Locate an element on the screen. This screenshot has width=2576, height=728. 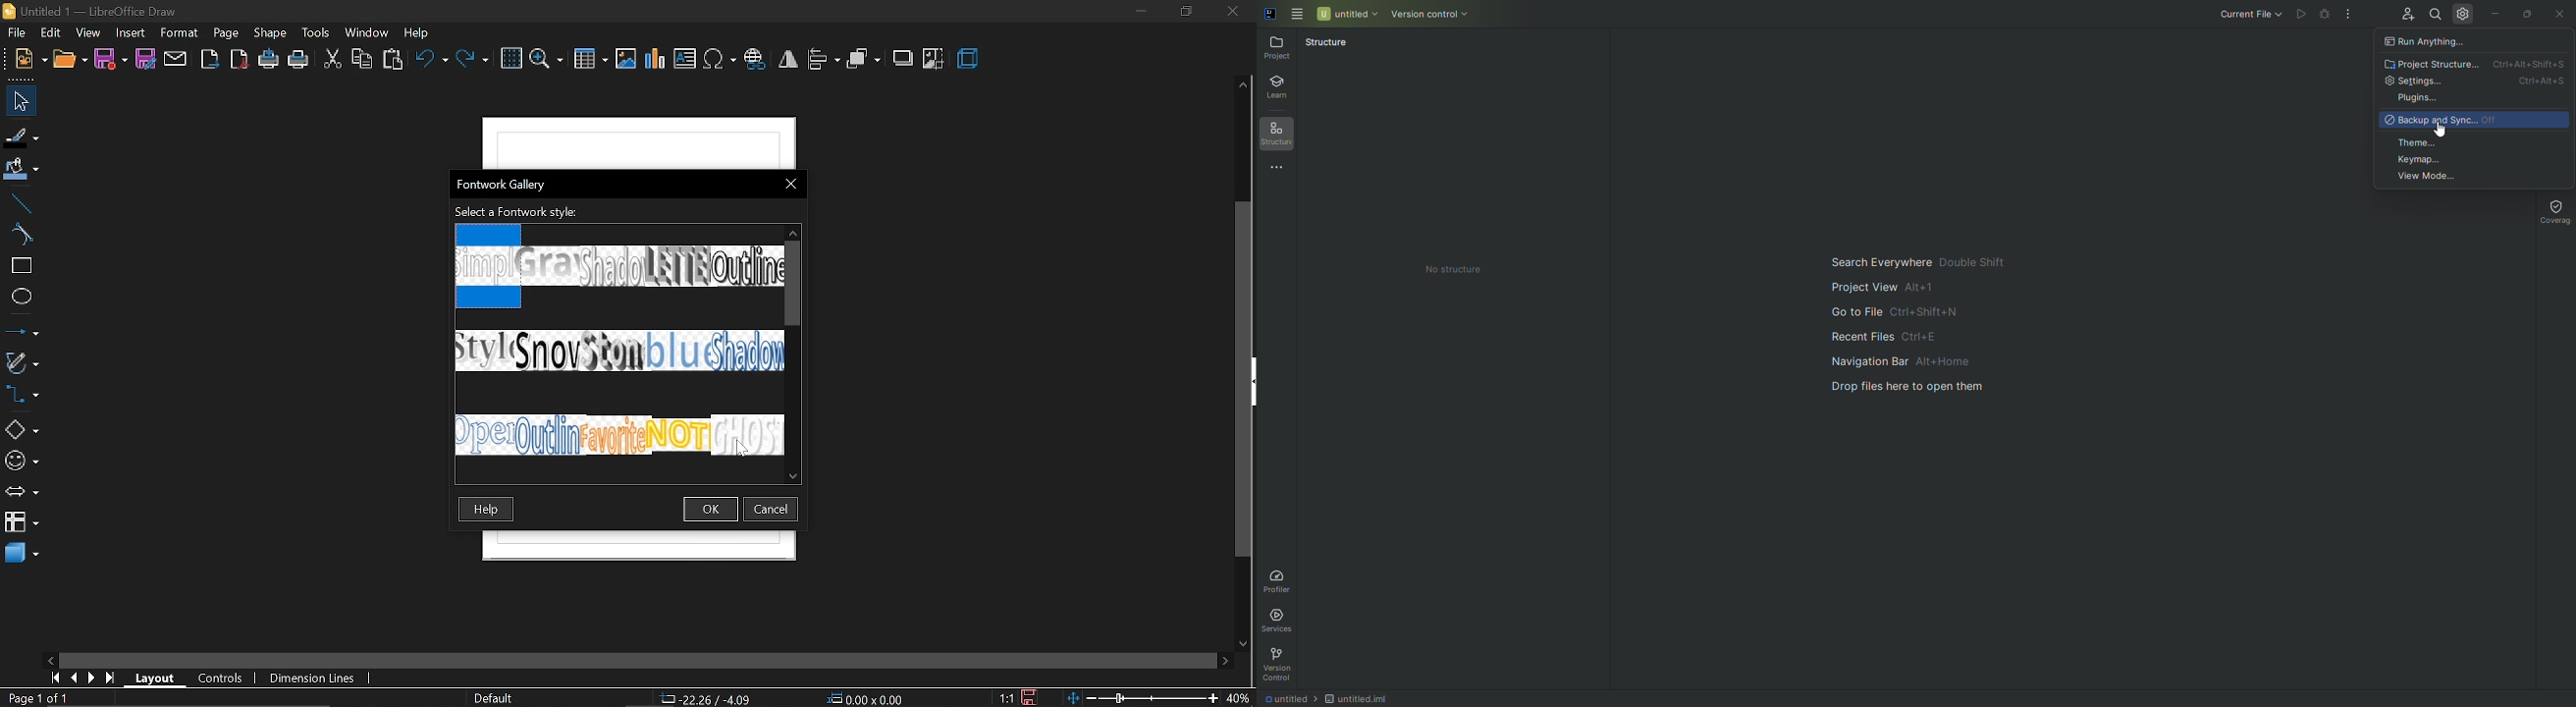
Help is located at coordinates (487, 510).